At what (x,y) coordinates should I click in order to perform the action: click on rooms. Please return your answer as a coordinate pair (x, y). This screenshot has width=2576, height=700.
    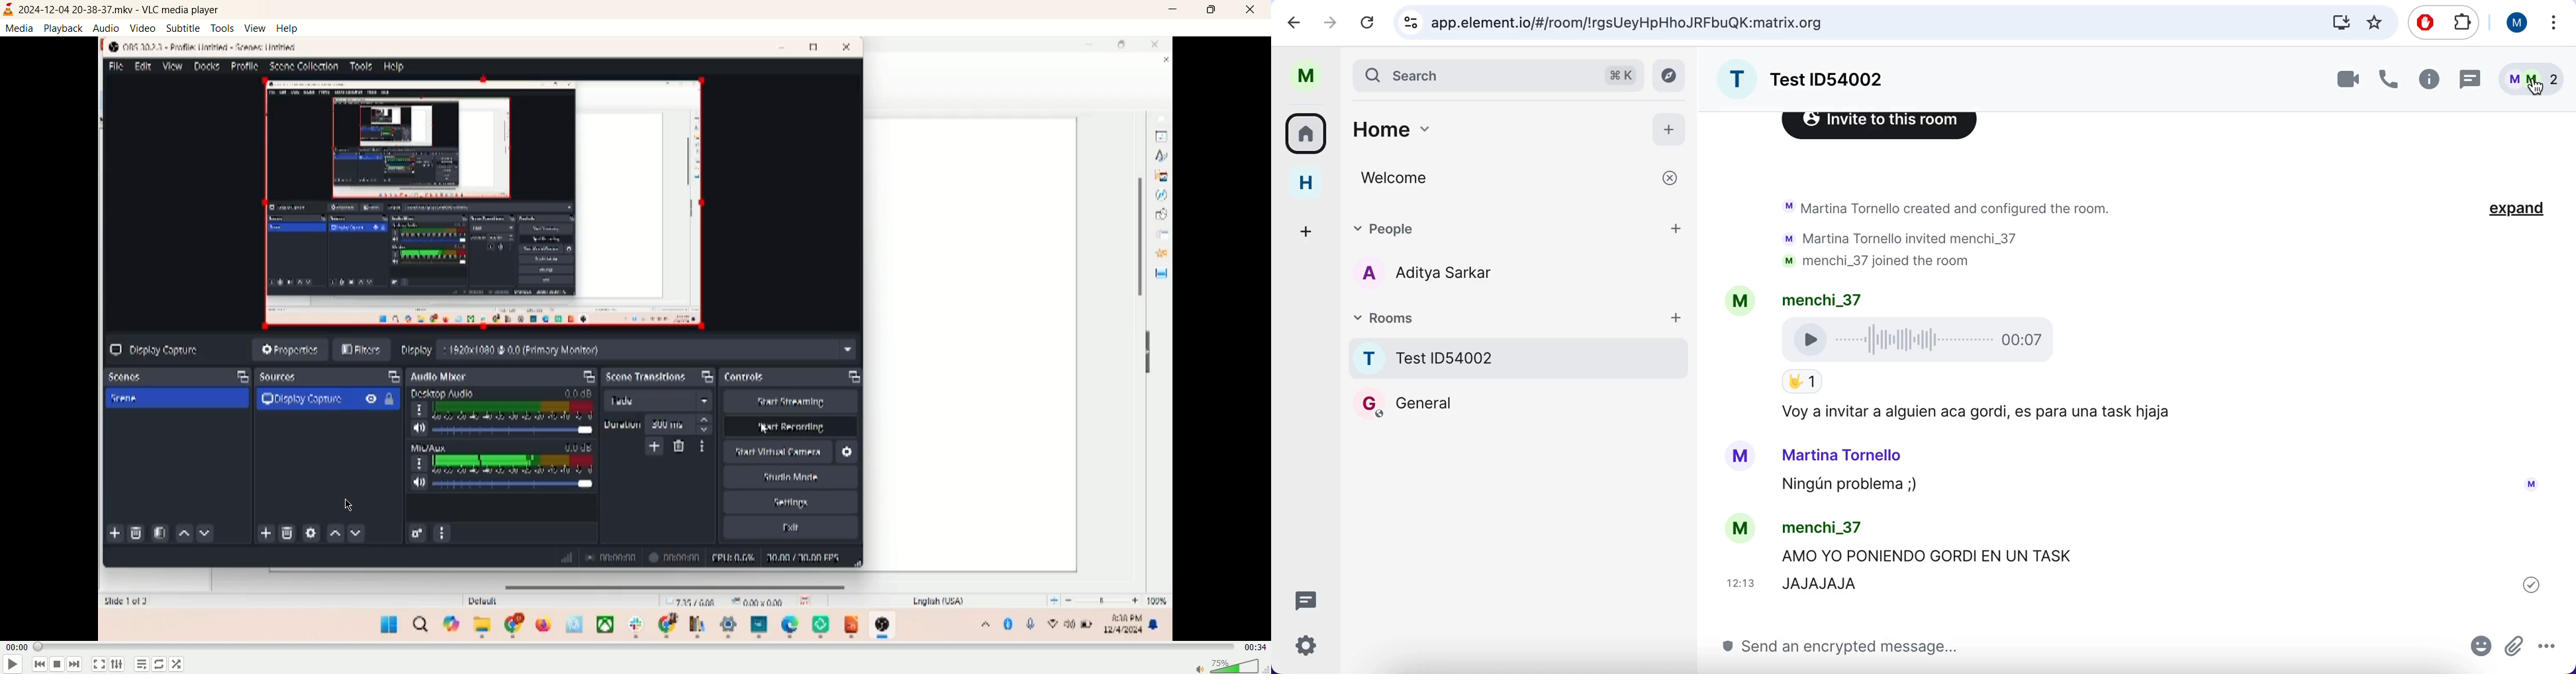
    Looking at the image, I should click on (1501, 316).